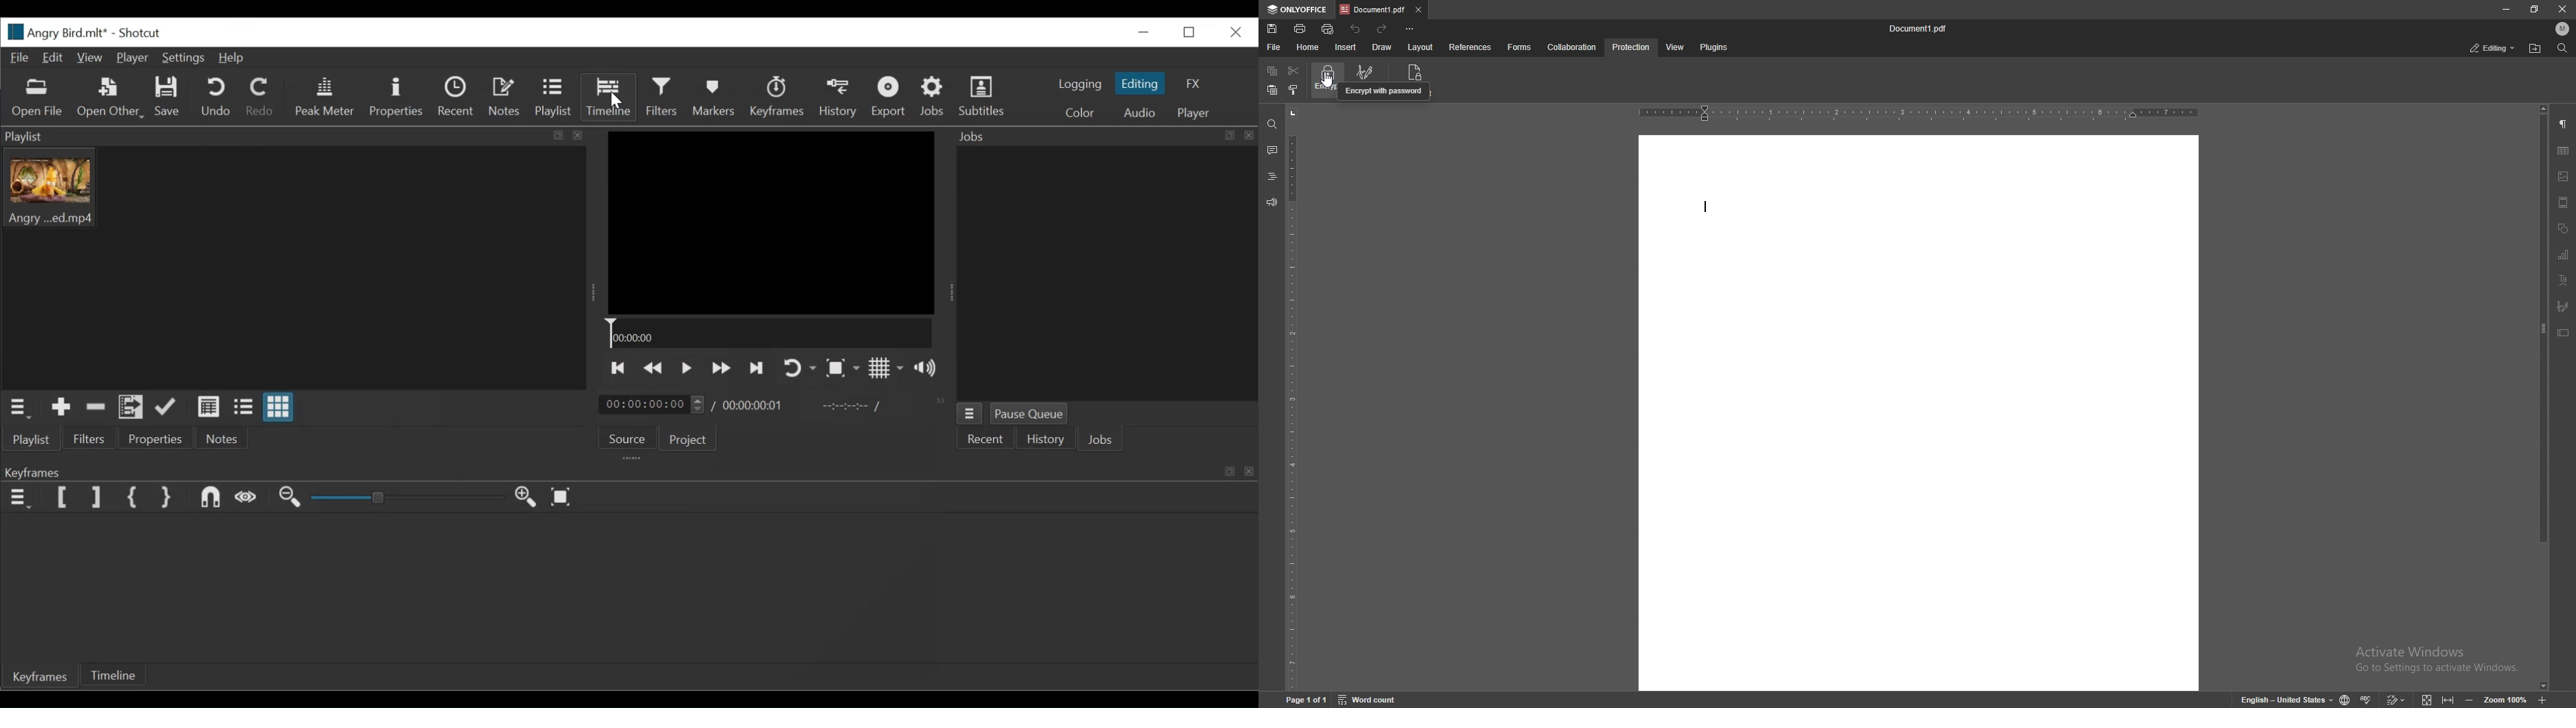 This screenshot has width=2576, height=728. What do you see at coordinates (1418, 70) in the screenshot?
I see `protect document` at bounding box center [1418, 70].